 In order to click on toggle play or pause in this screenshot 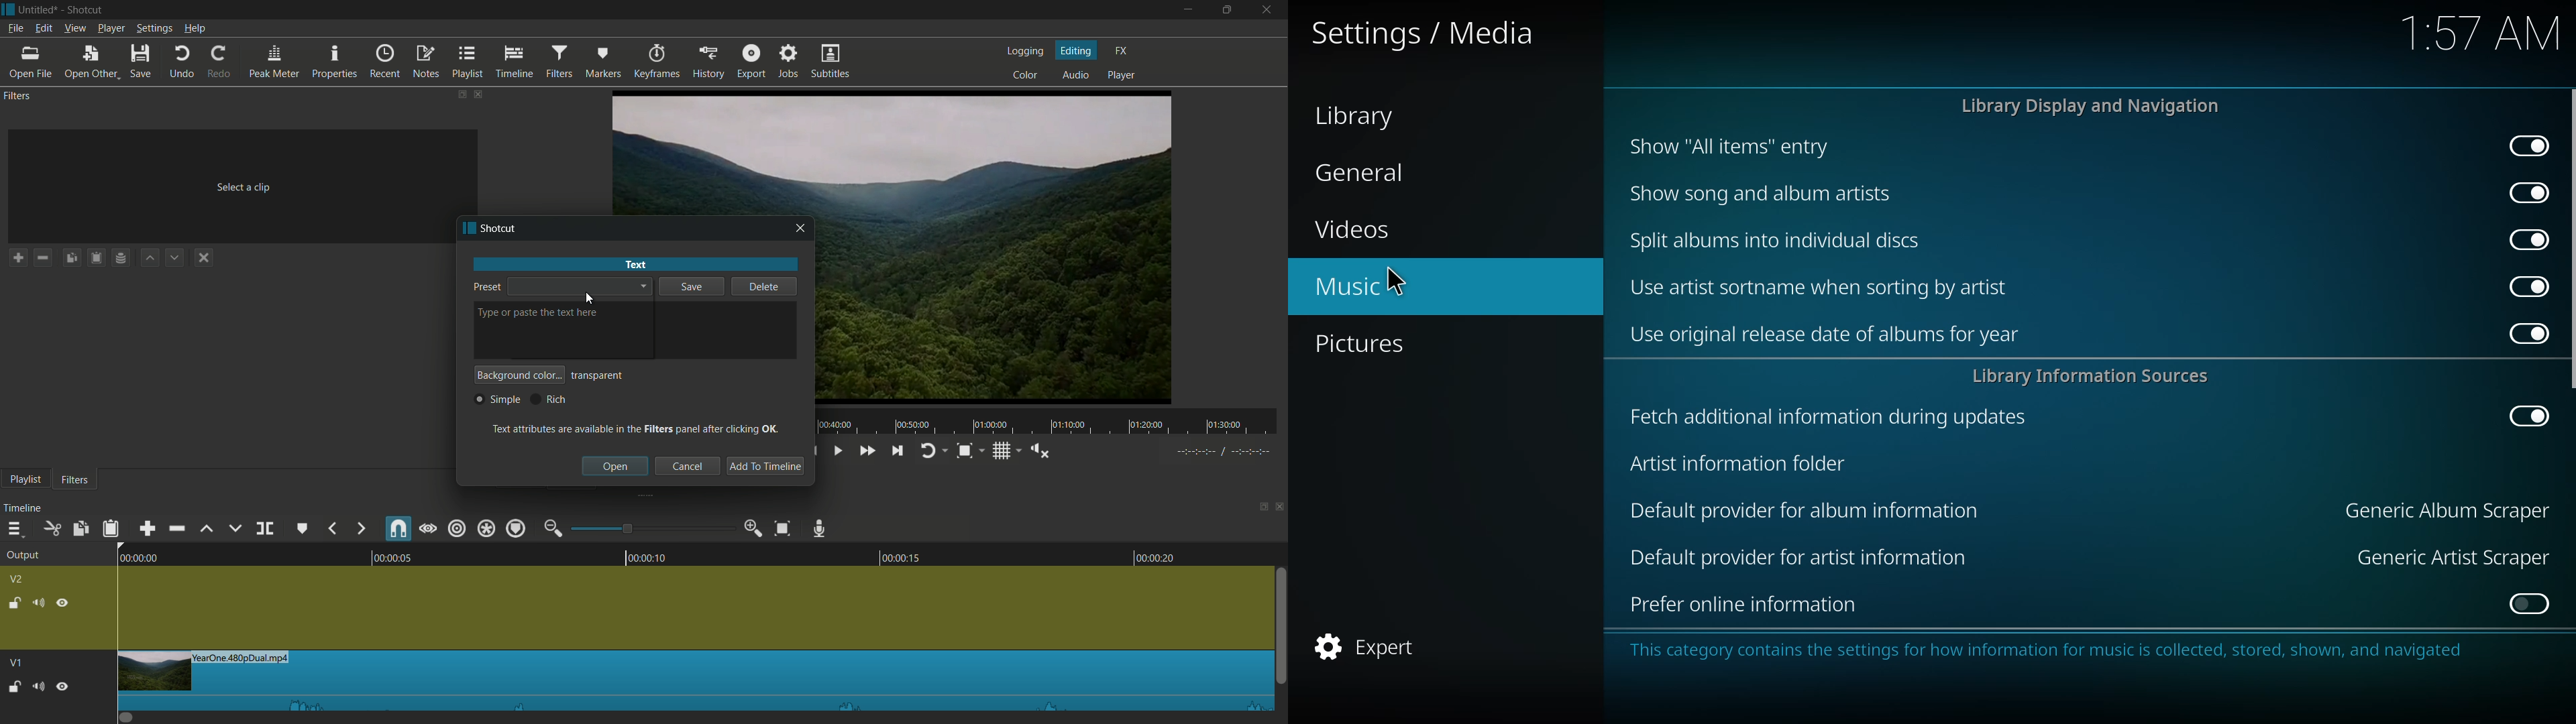, I will do `click(839, 451)`.